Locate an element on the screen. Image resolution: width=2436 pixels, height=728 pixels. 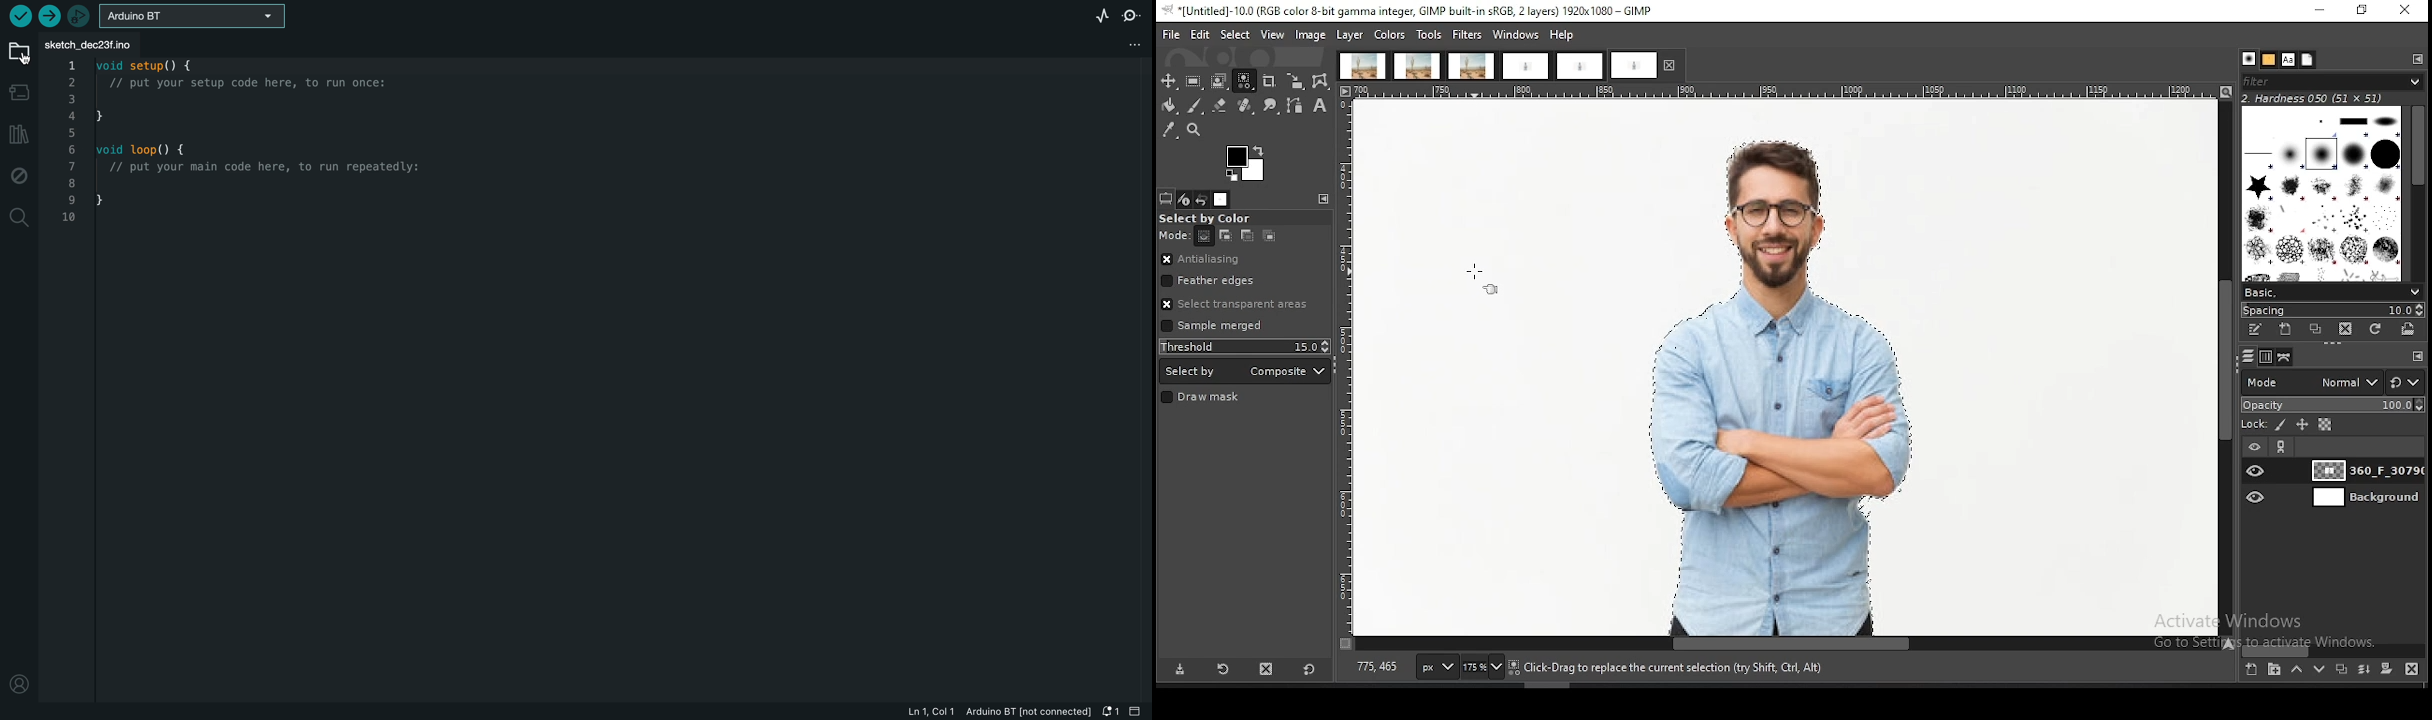
layers is located at coordinates (2248, 357).